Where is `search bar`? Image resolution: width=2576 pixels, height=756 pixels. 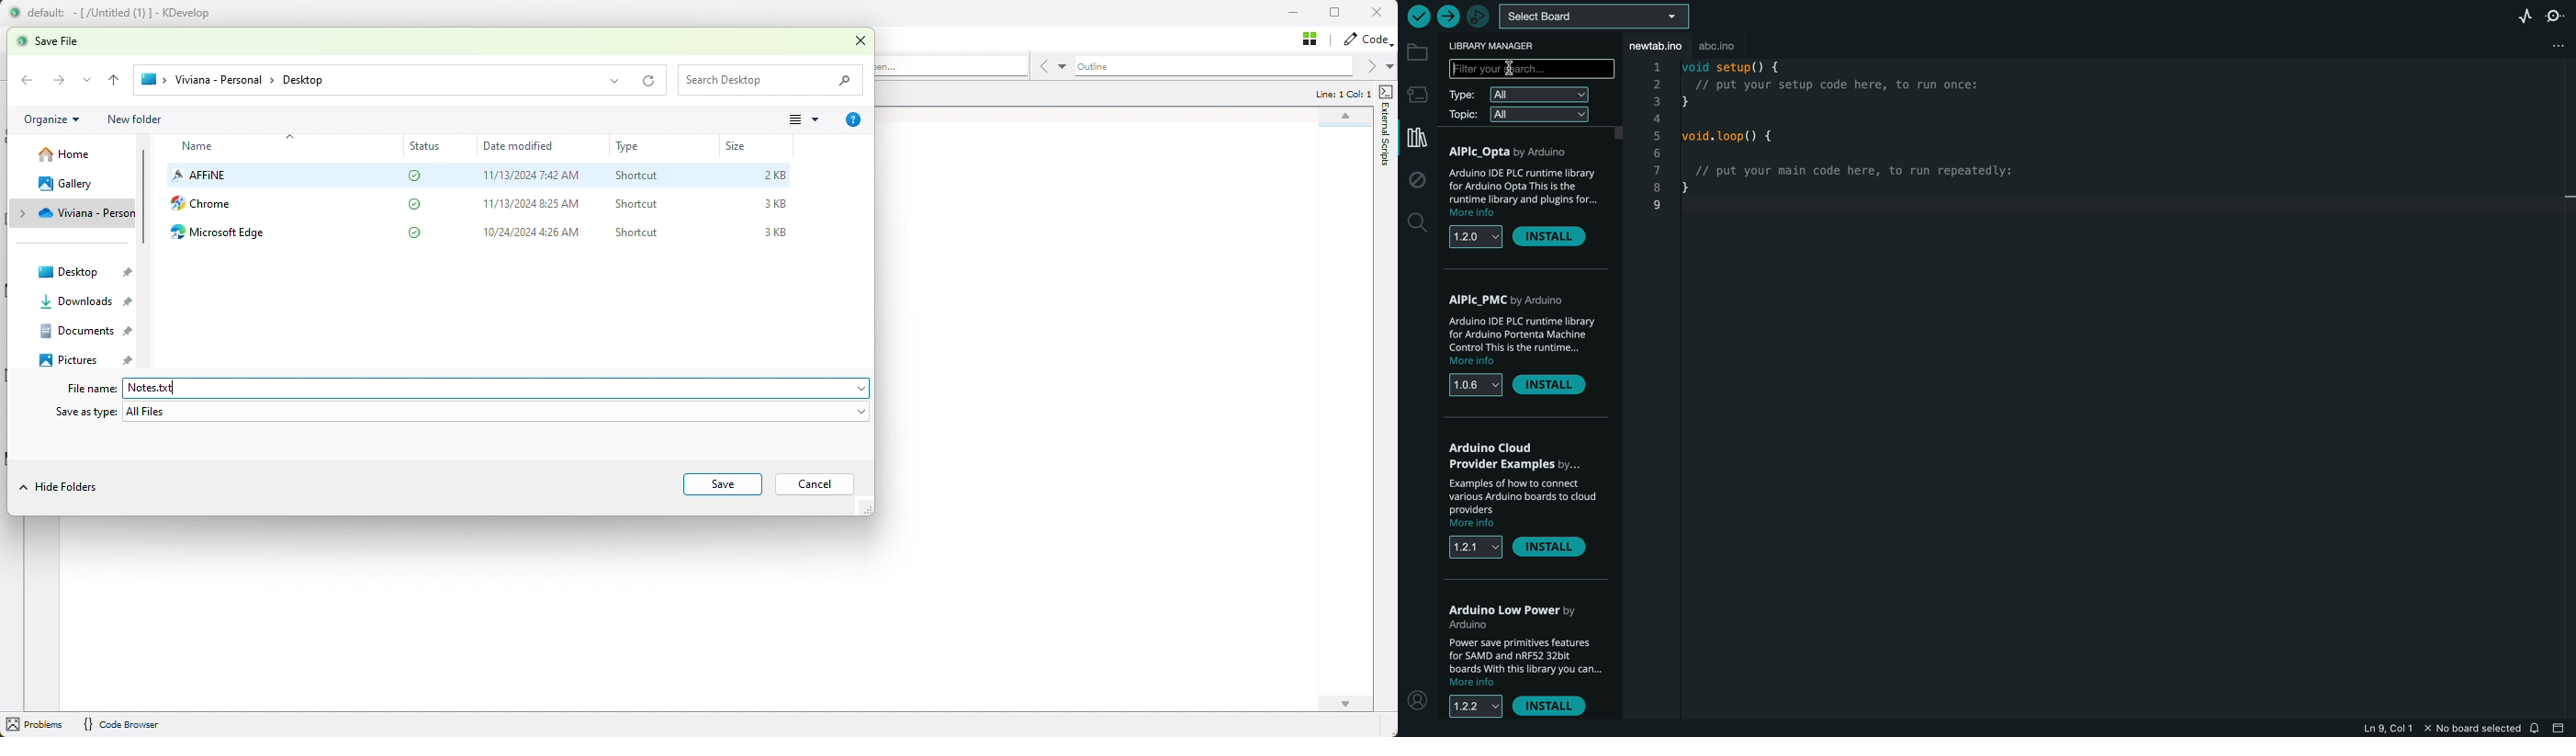
search bar is located at coordinates (1532, 69).